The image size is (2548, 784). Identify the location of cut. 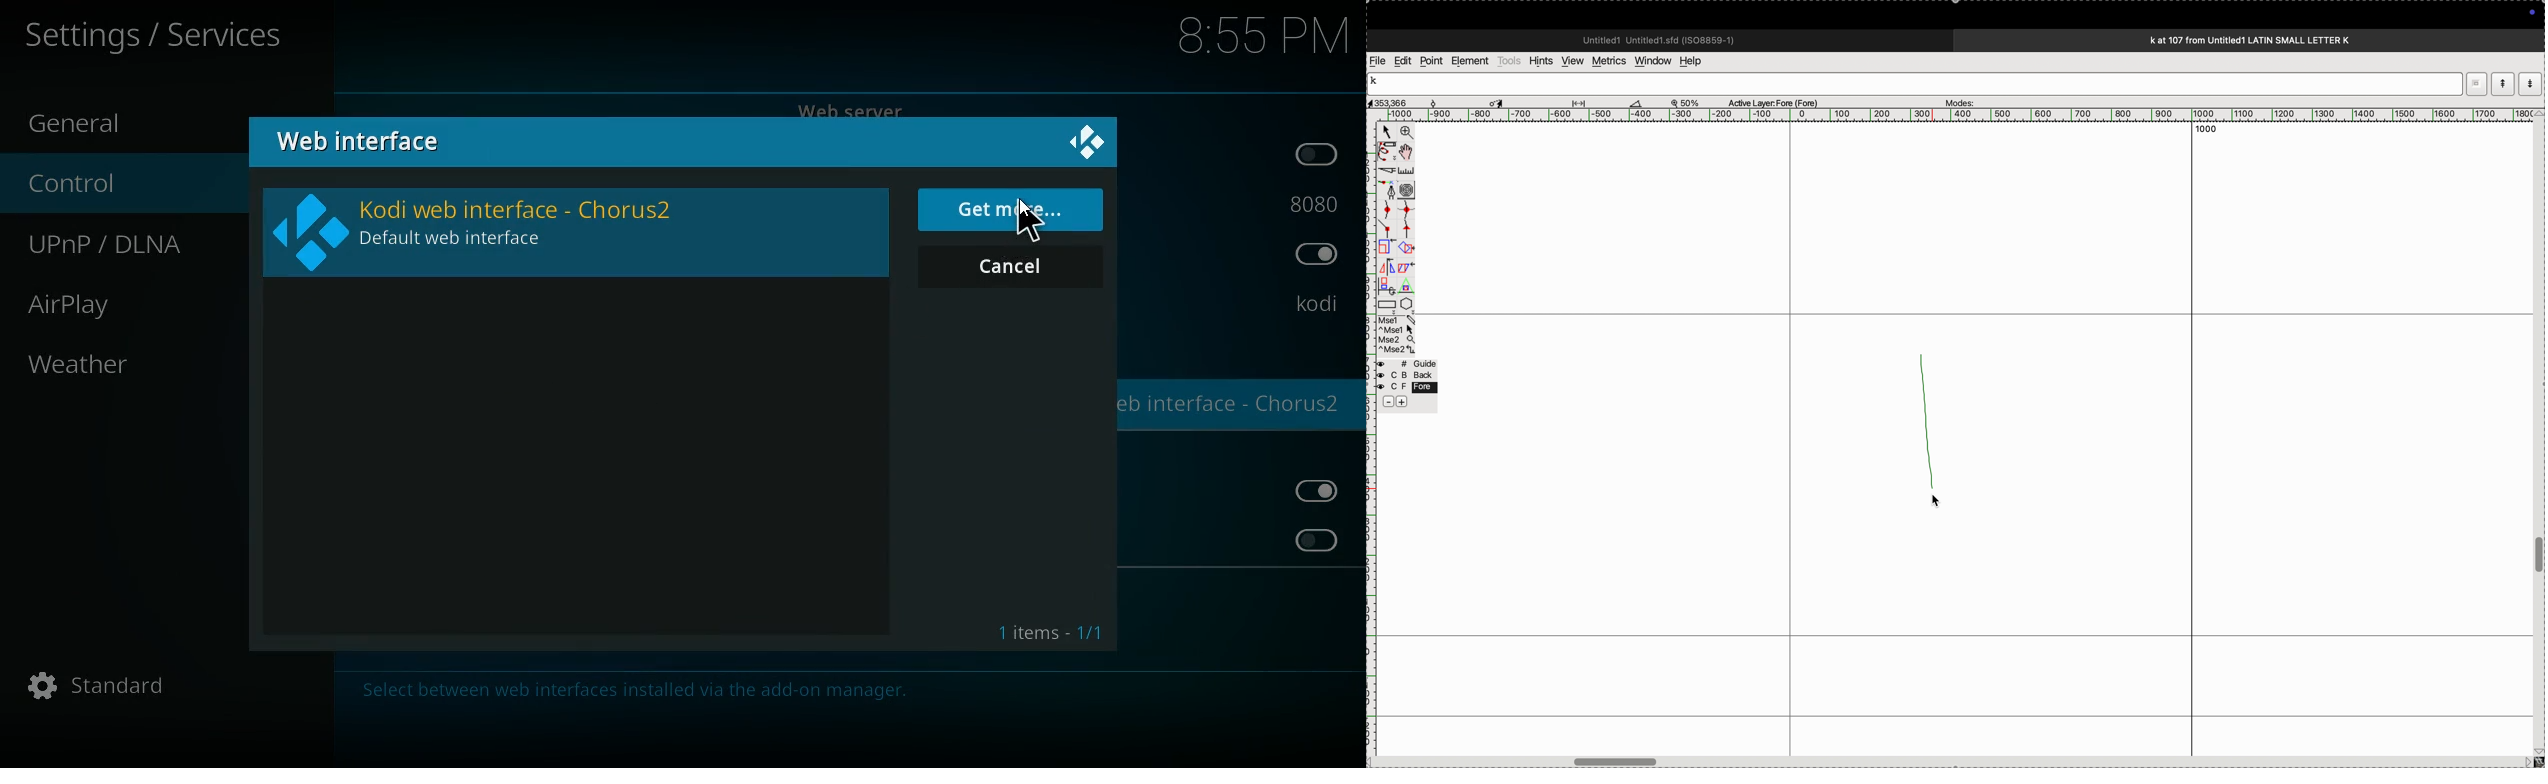
(1385, 170).